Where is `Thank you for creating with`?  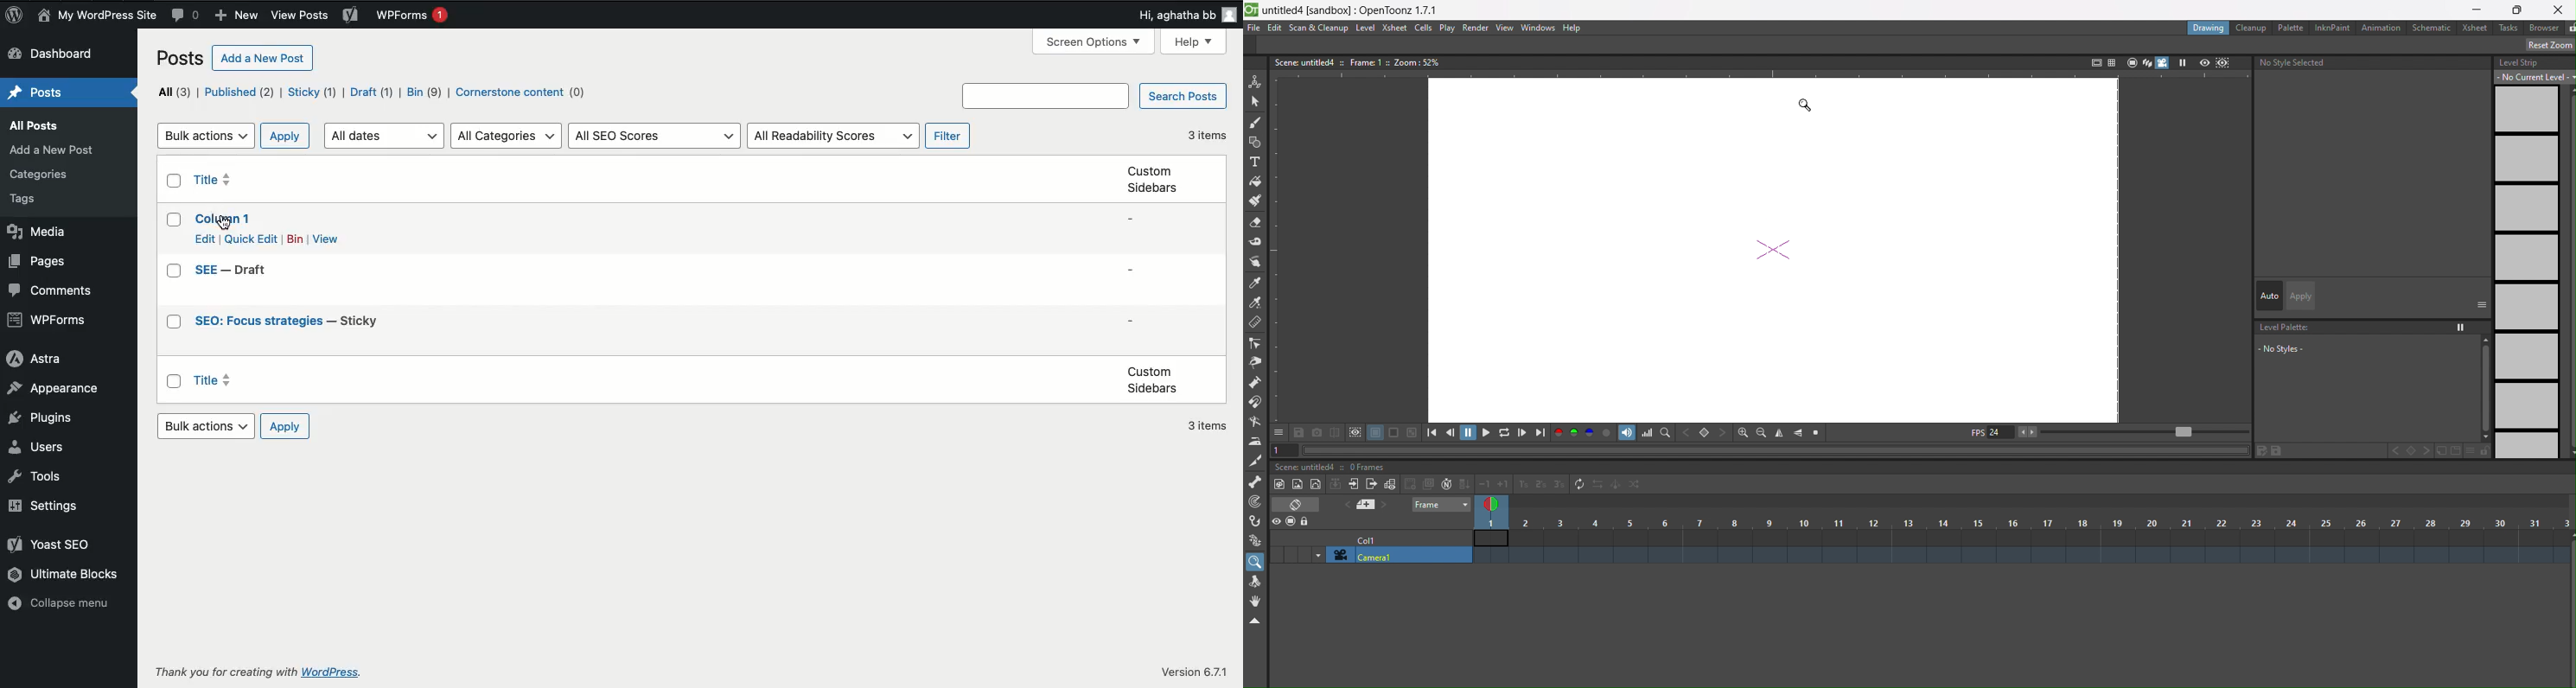 Thank you for creating with is located at coordinates (226, 672).